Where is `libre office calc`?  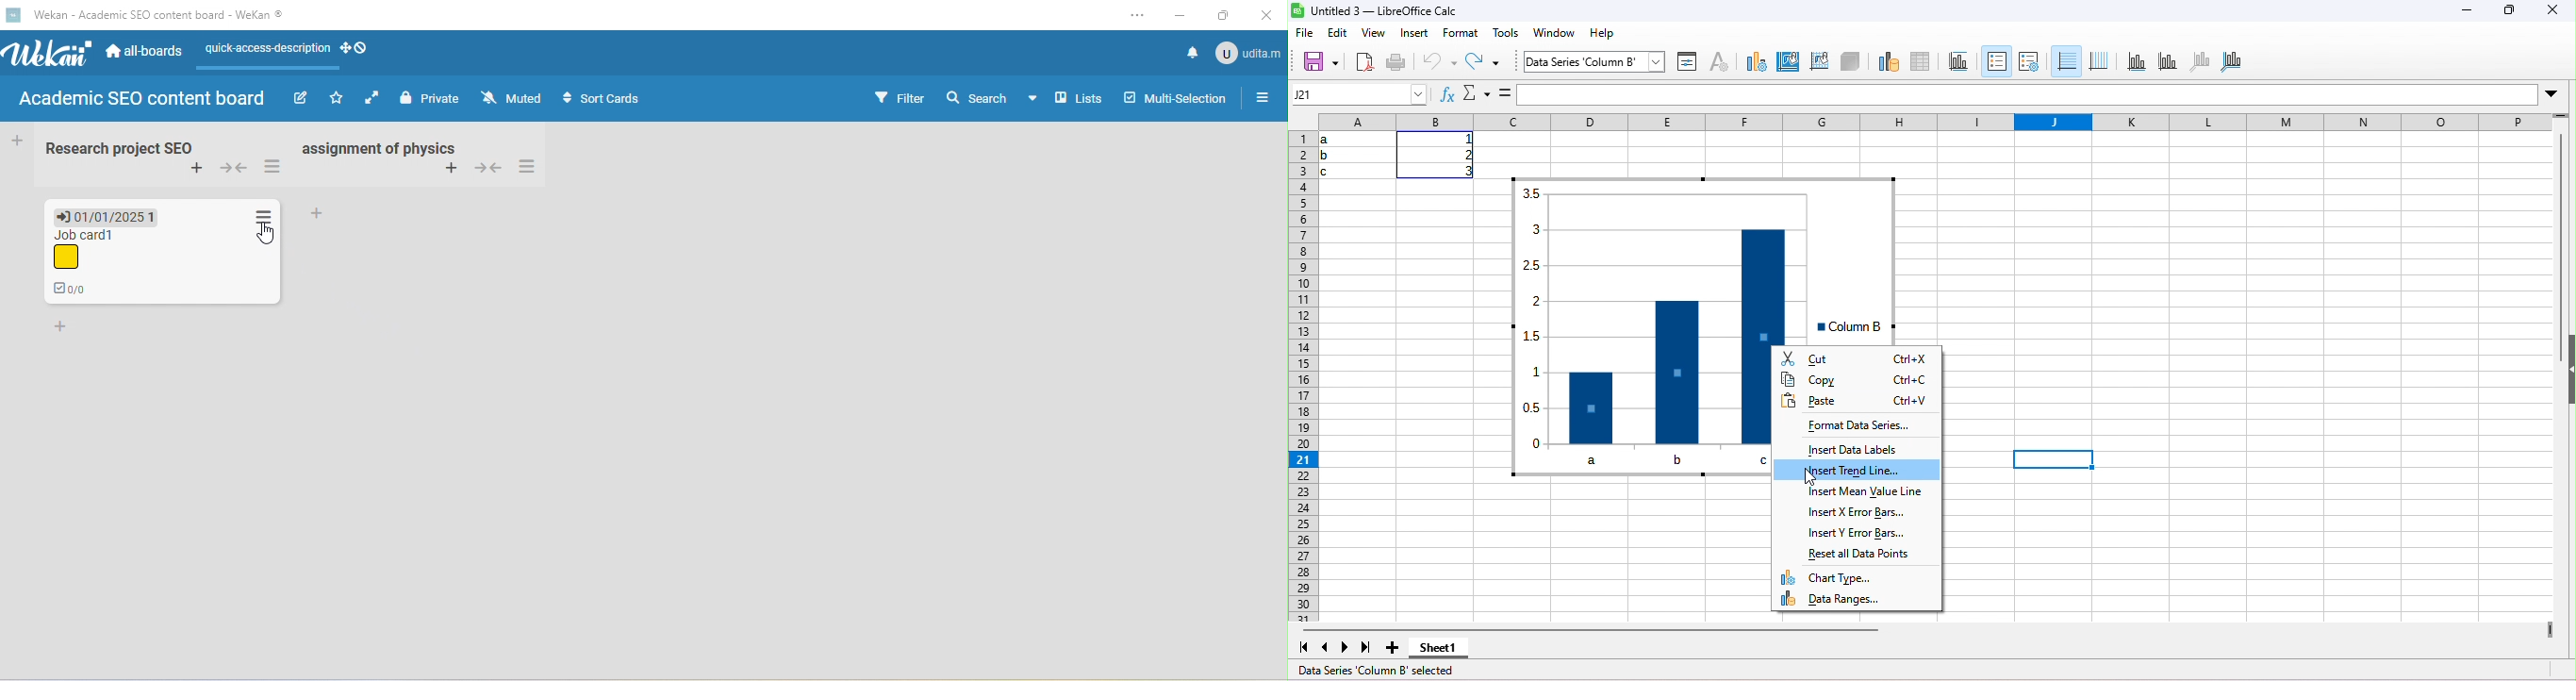
libre office calc is located at coordinates (1380, 10).